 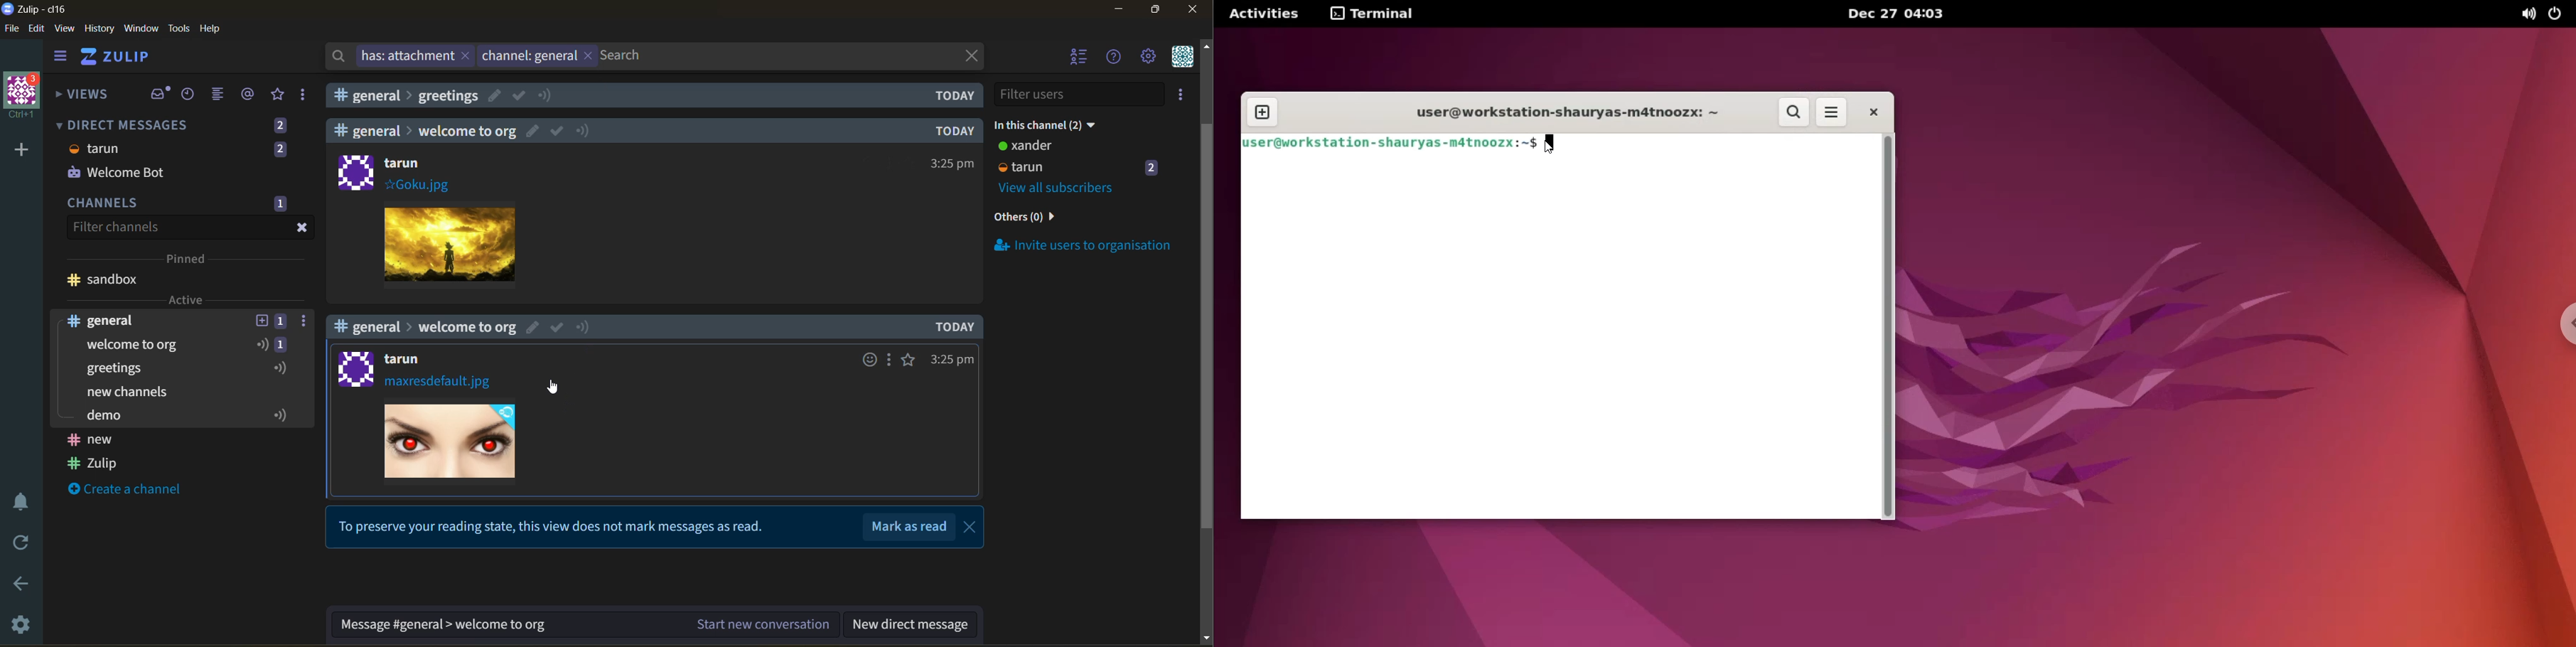 What do you see at coordinates (125, 393) in the screenshot?
I see `create a channel` at bounding box center [125, 393].